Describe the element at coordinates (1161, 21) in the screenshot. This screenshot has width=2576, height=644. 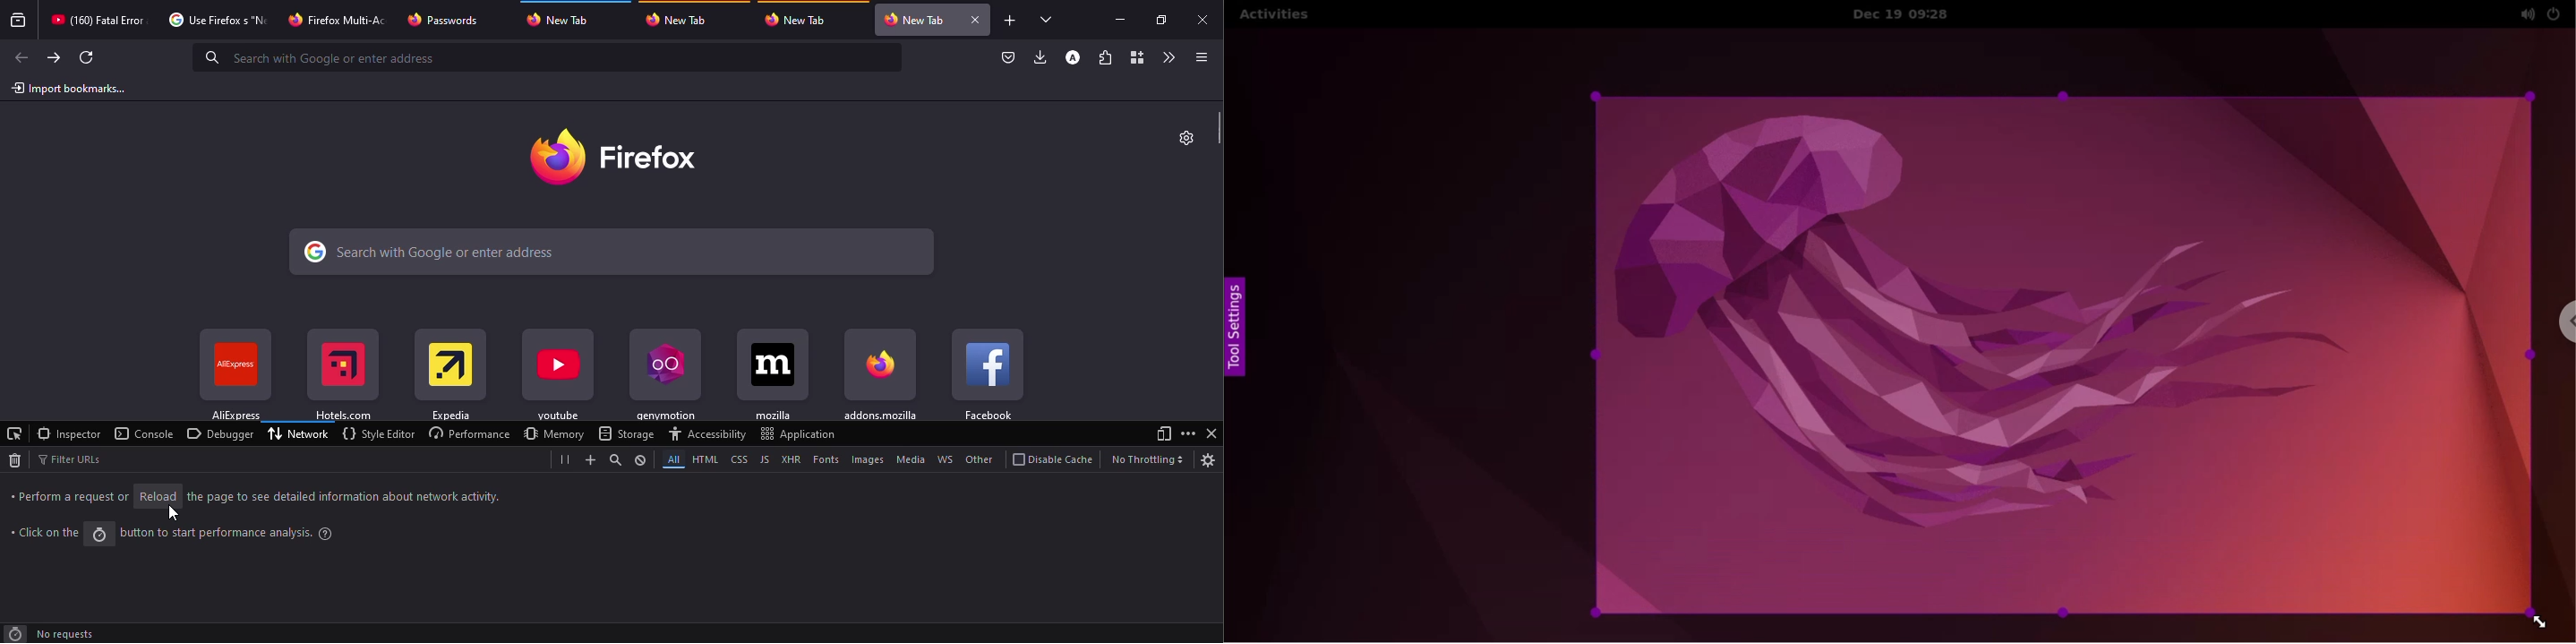
I see `maximize` at that location.